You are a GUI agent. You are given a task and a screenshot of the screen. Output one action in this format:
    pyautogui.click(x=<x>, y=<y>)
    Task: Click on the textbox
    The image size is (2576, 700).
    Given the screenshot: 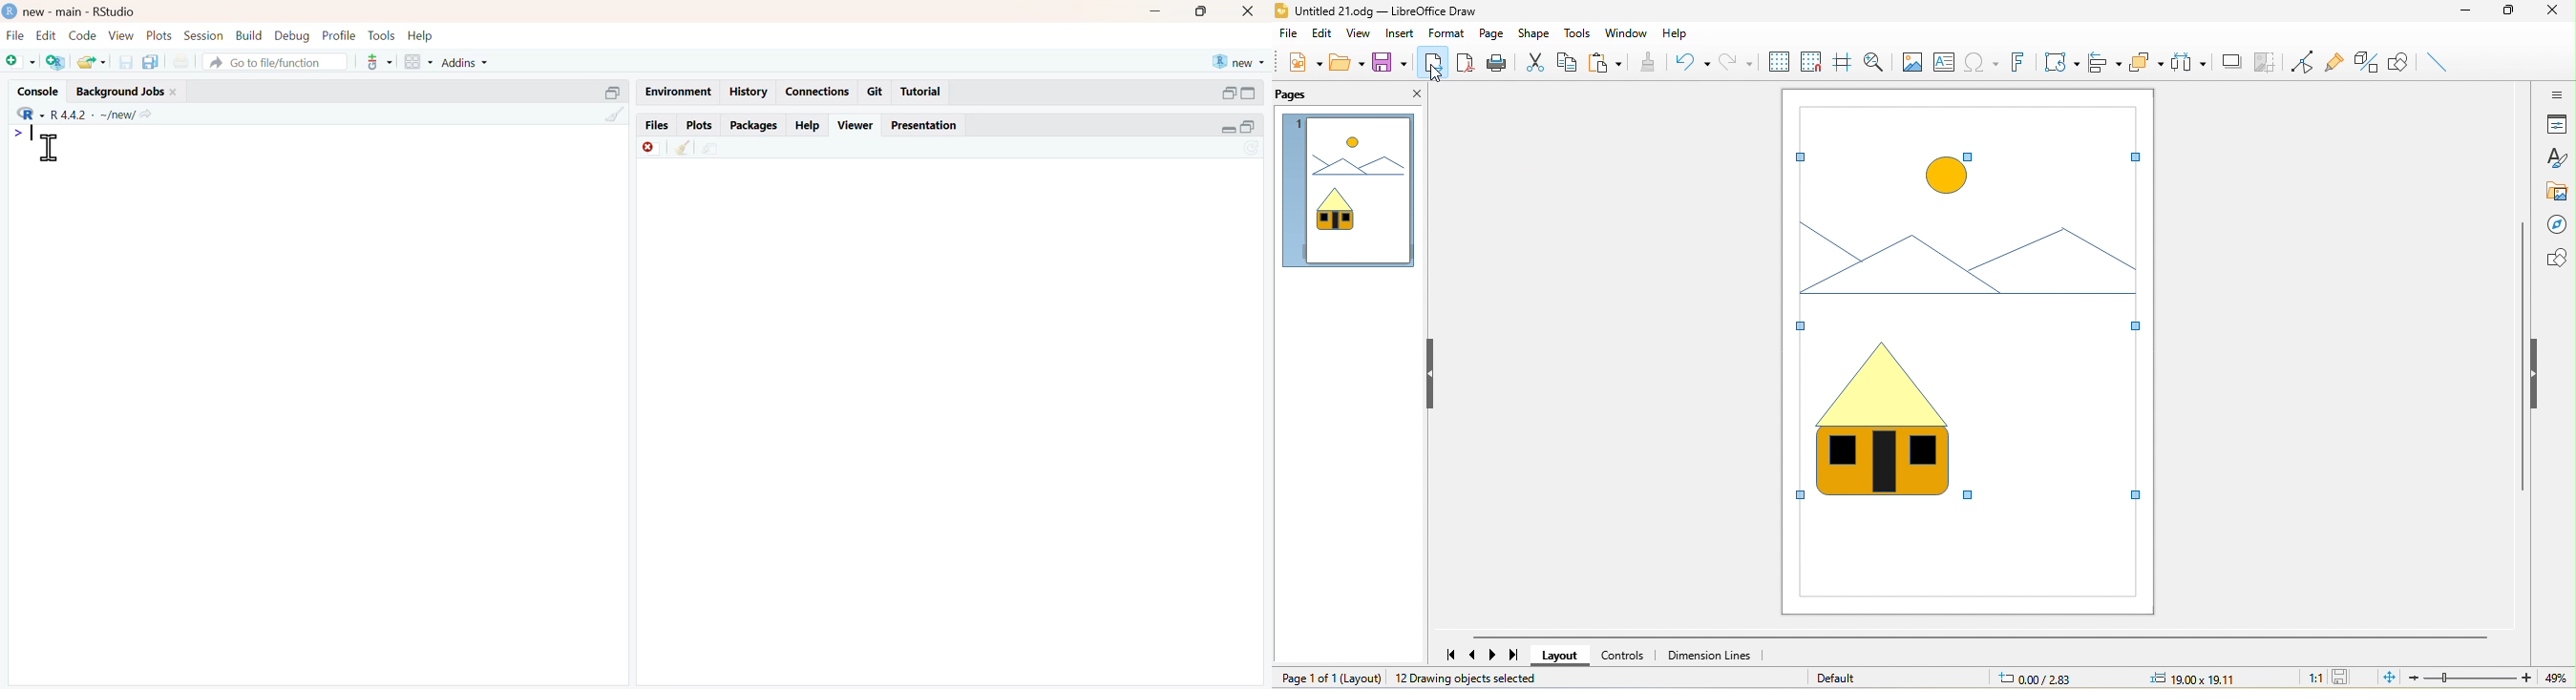 What is the action you would take?
    pyautogui.click(x=1947, y=63)
    